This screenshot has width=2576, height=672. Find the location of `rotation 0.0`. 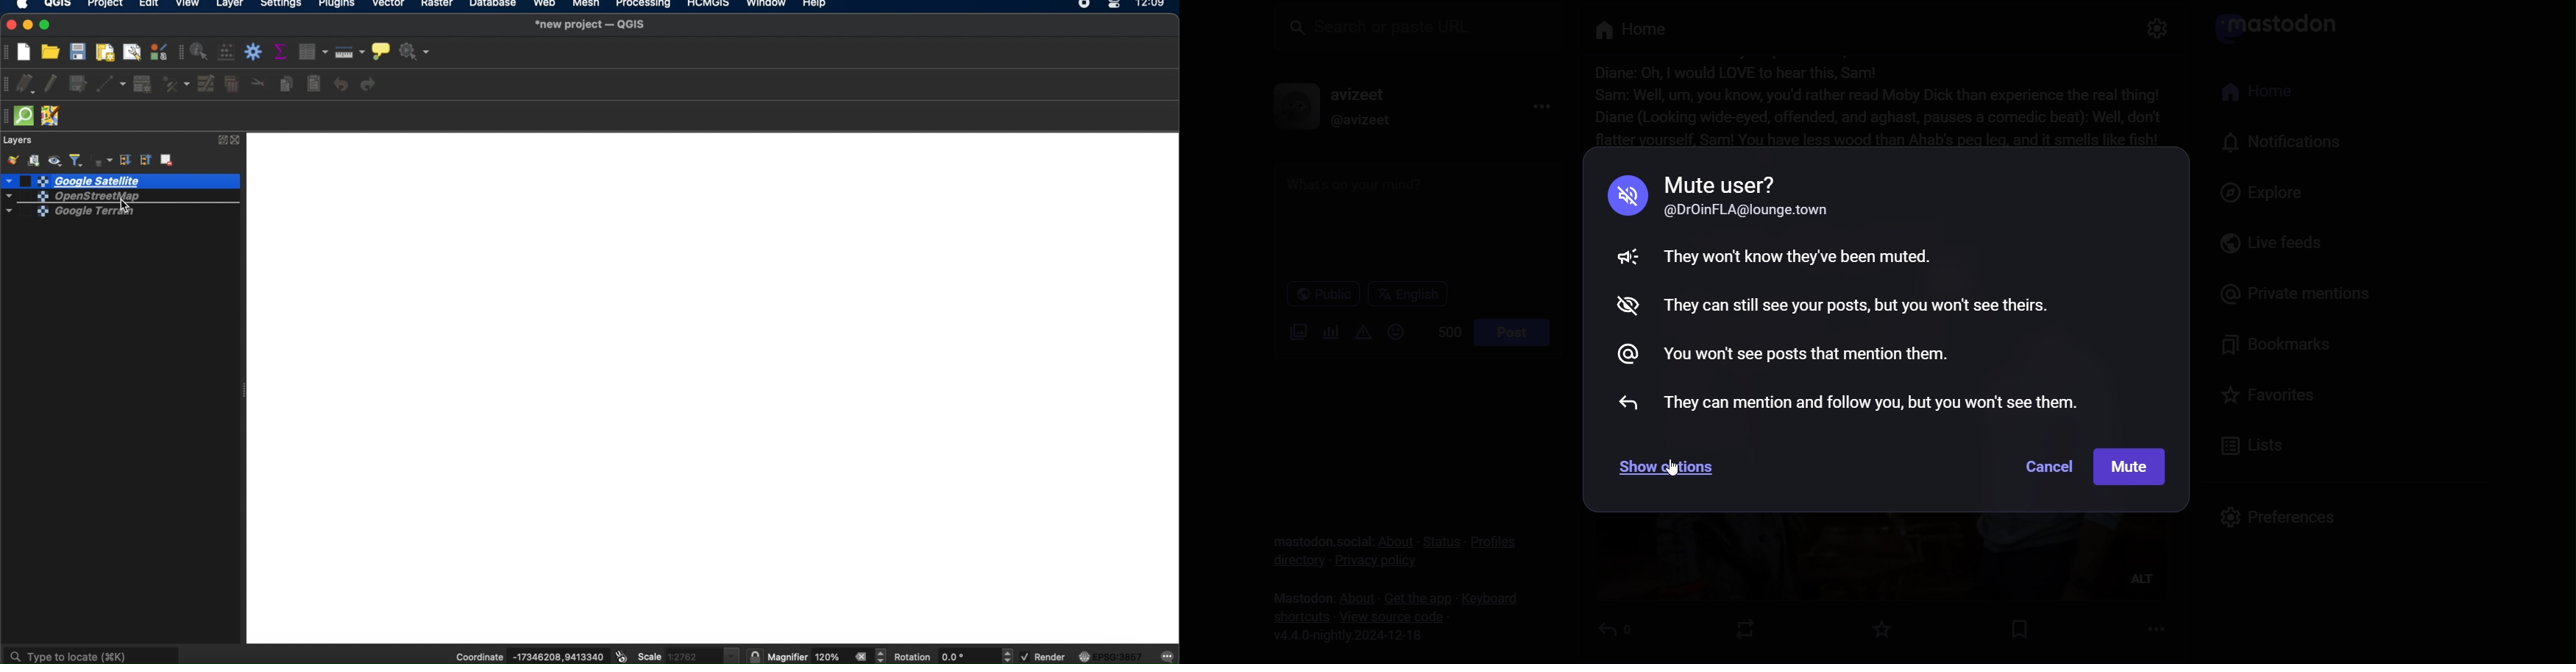

rotation 0.0 is located at coordinates (937, 657).